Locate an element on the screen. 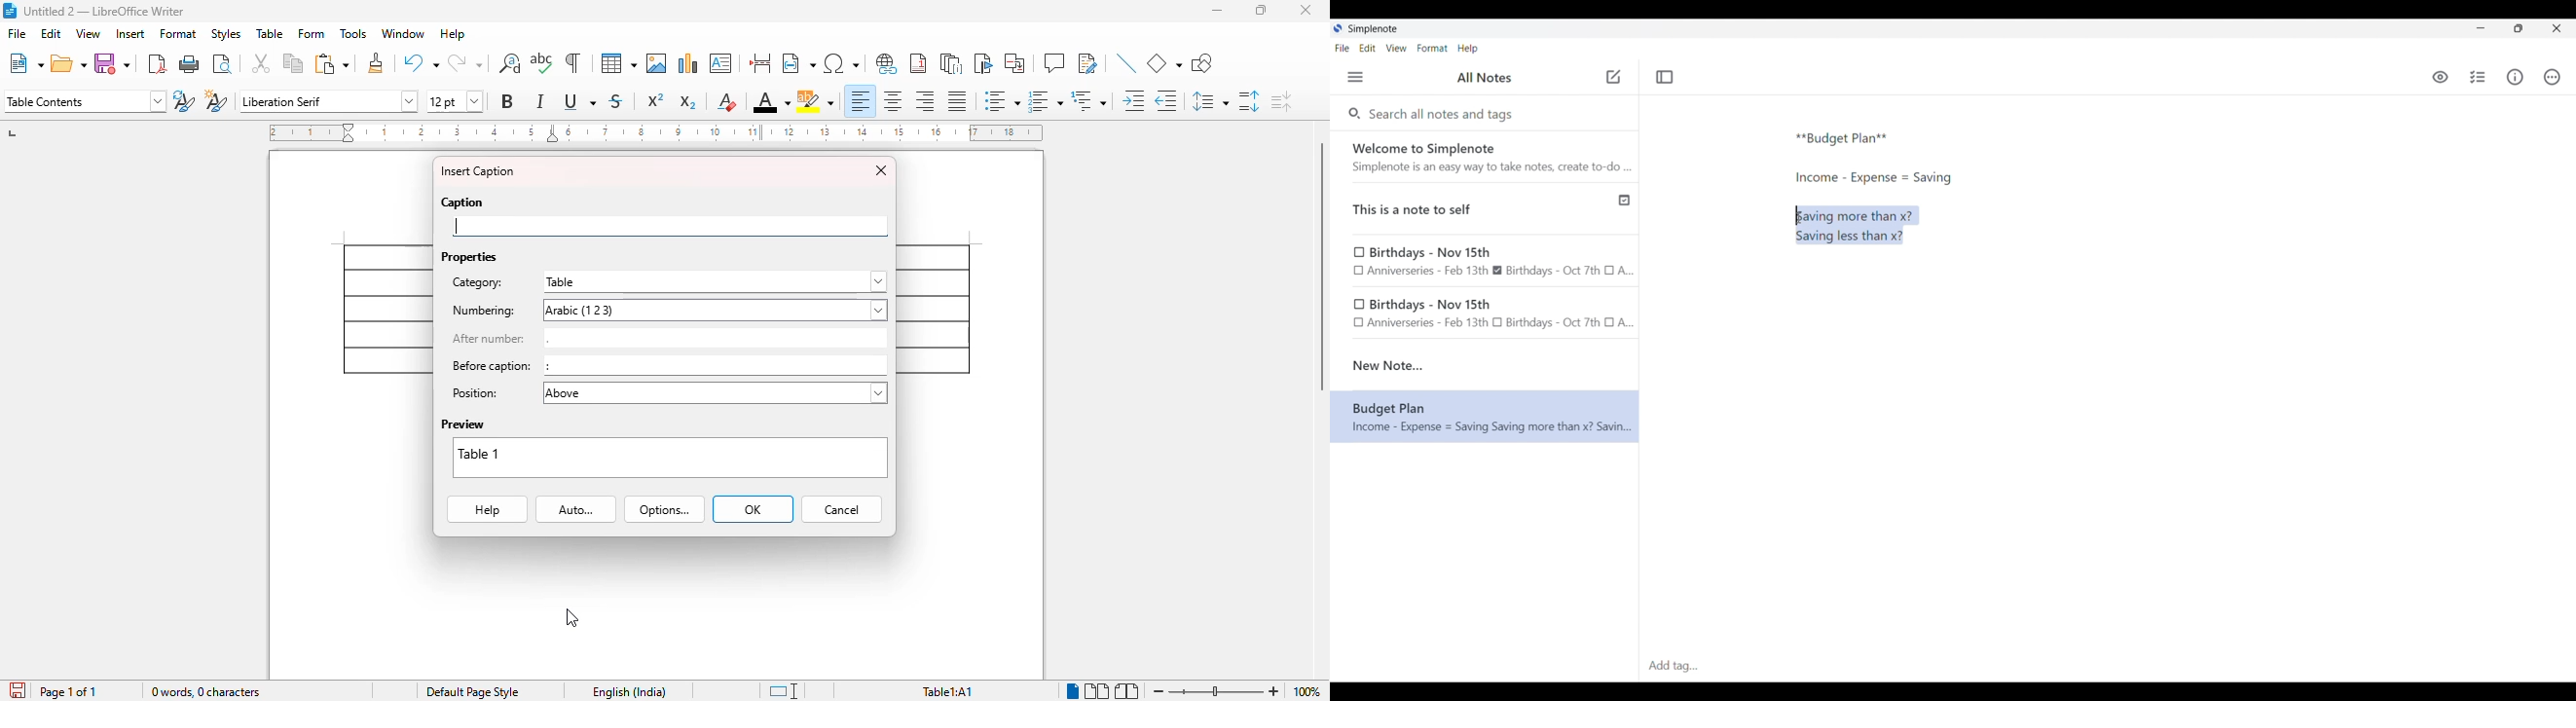 The image size is (2576, 728). strikethrough is located at coordinates (616, 102).